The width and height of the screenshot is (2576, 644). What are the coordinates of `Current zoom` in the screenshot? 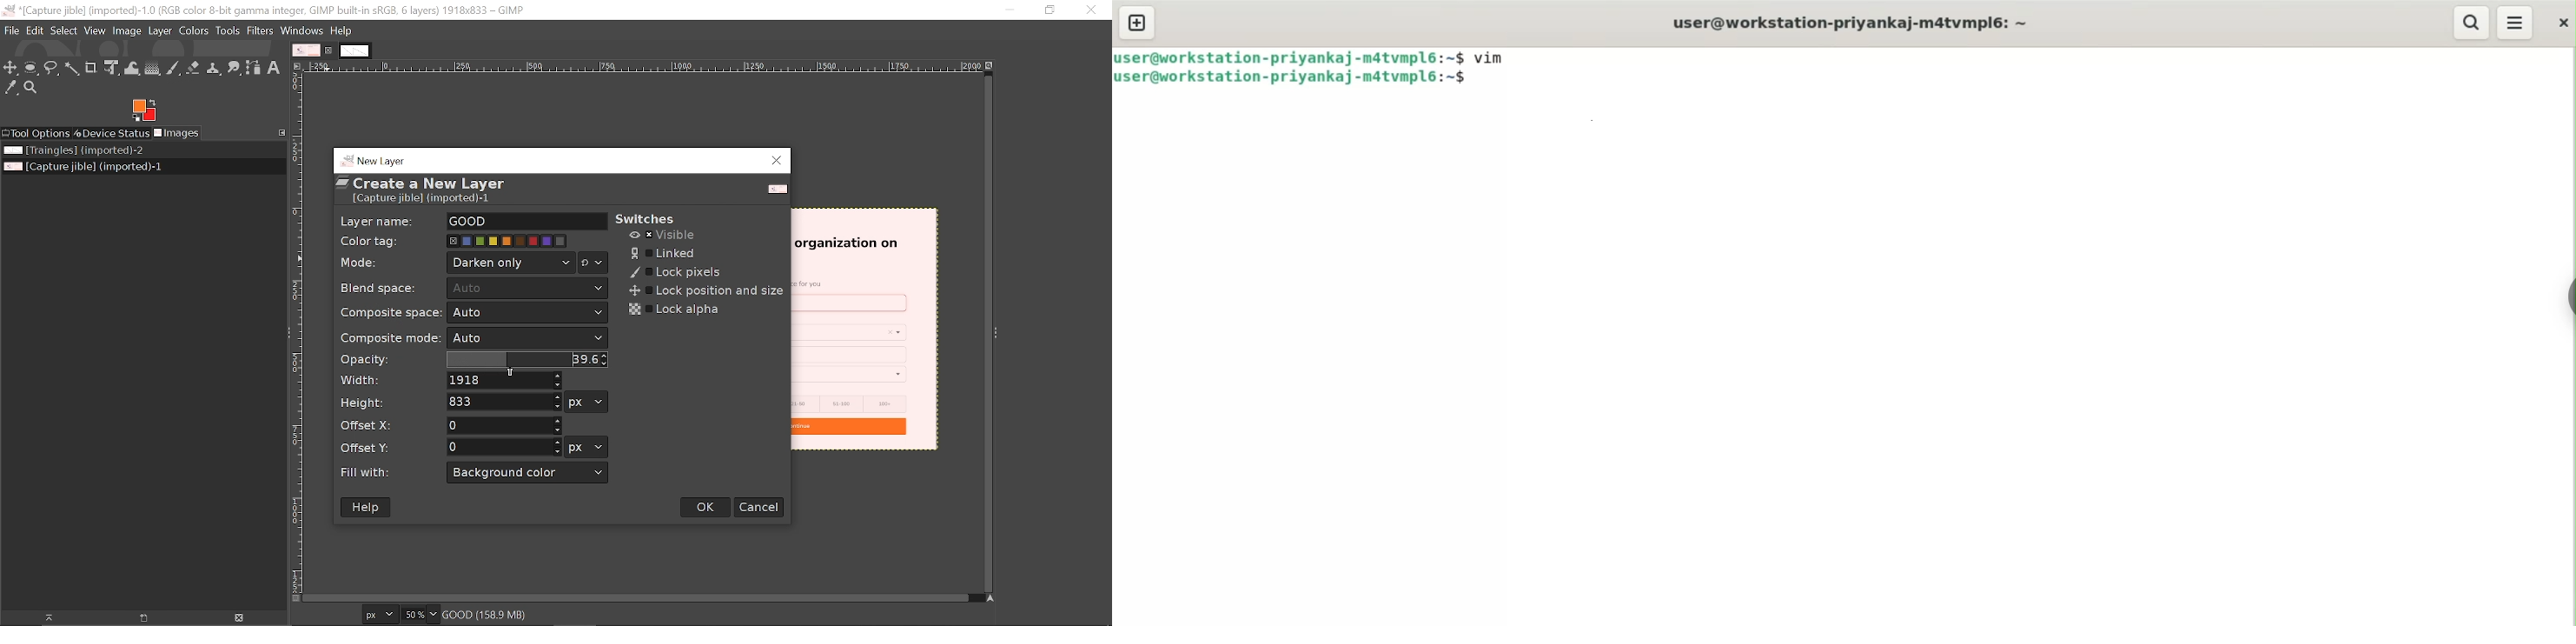 It's located at (415, 614).